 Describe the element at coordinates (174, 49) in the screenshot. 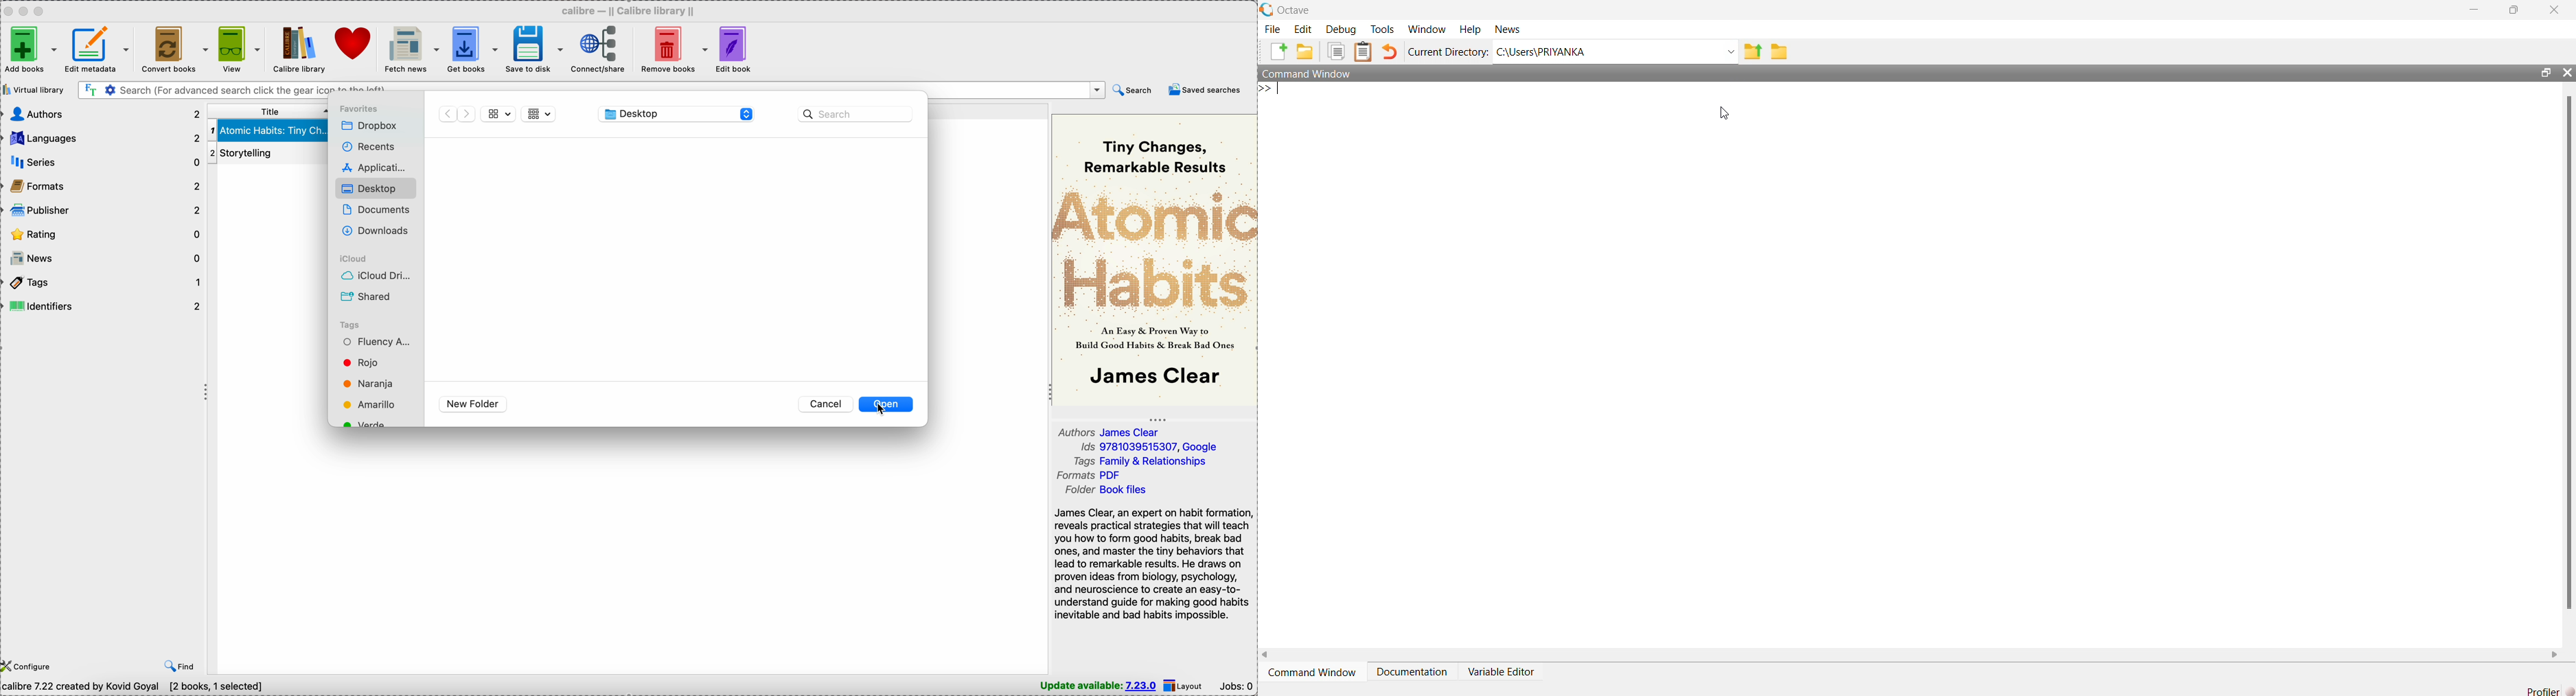

I see `convert books` at that location.